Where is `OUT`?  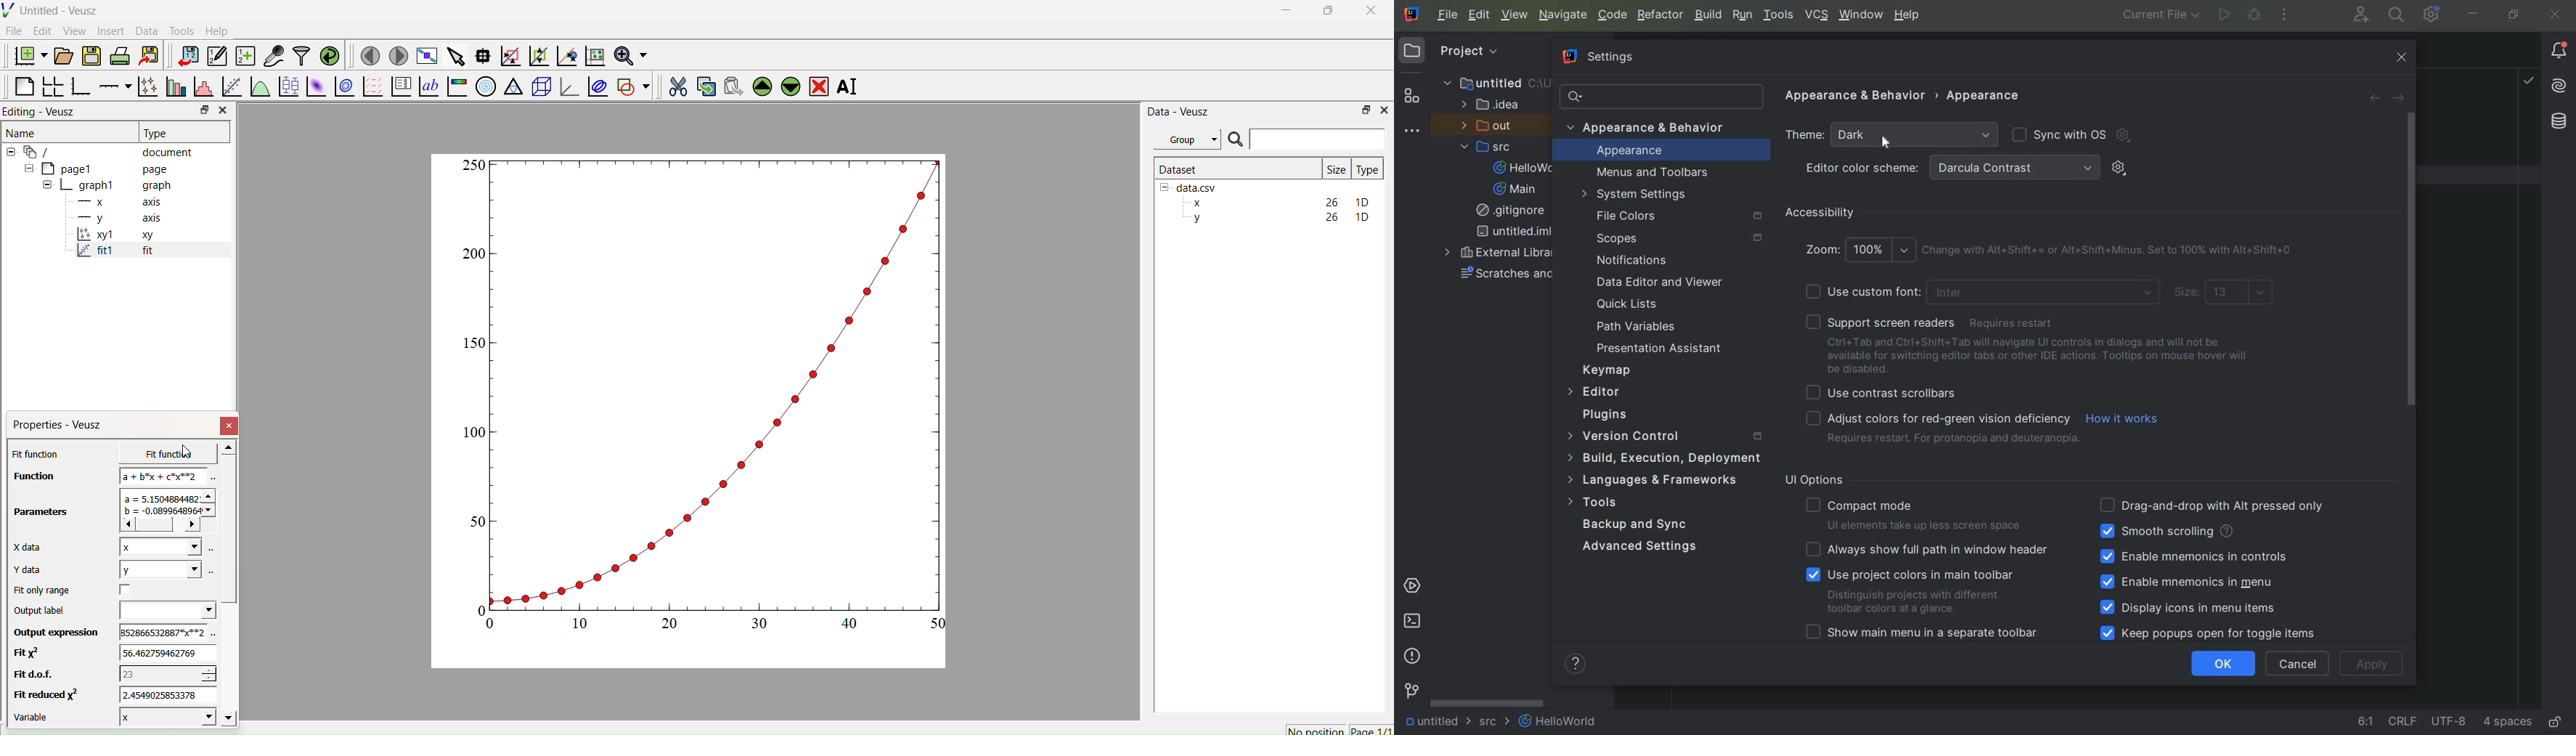 OUT is located at coordinates (1491, 126).